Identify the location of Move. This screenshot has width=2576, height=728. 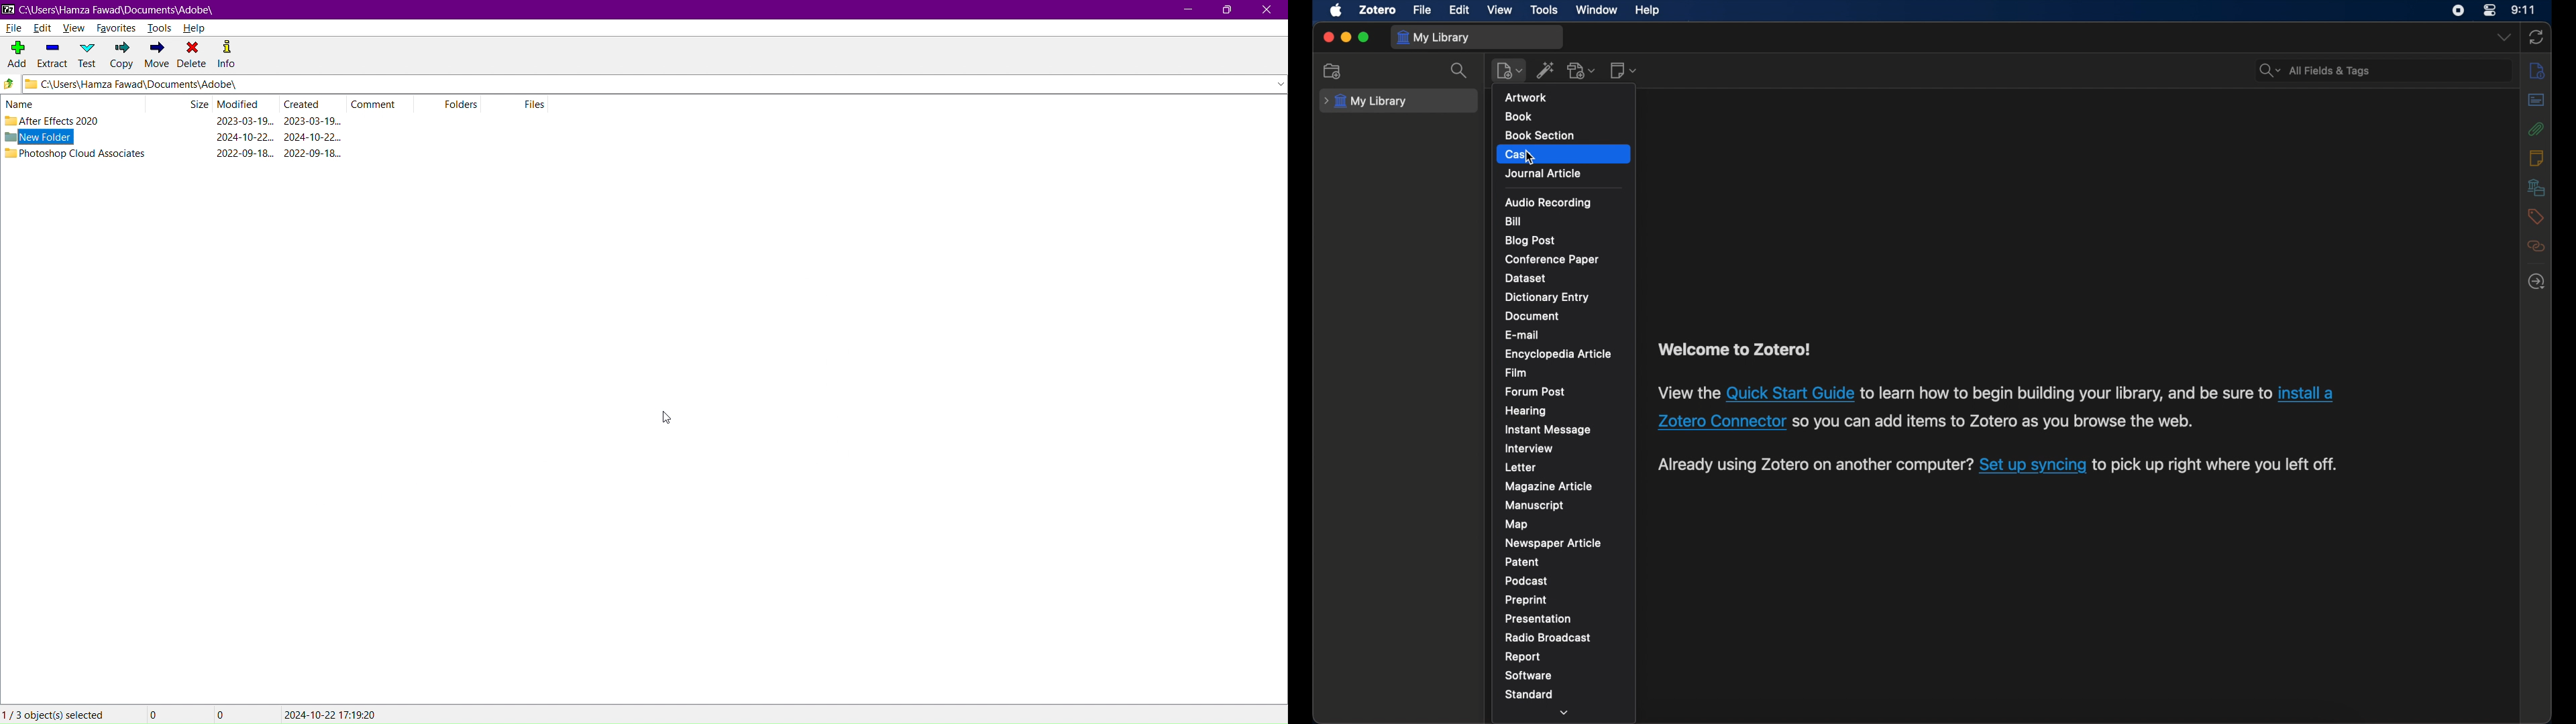
(155, 56).